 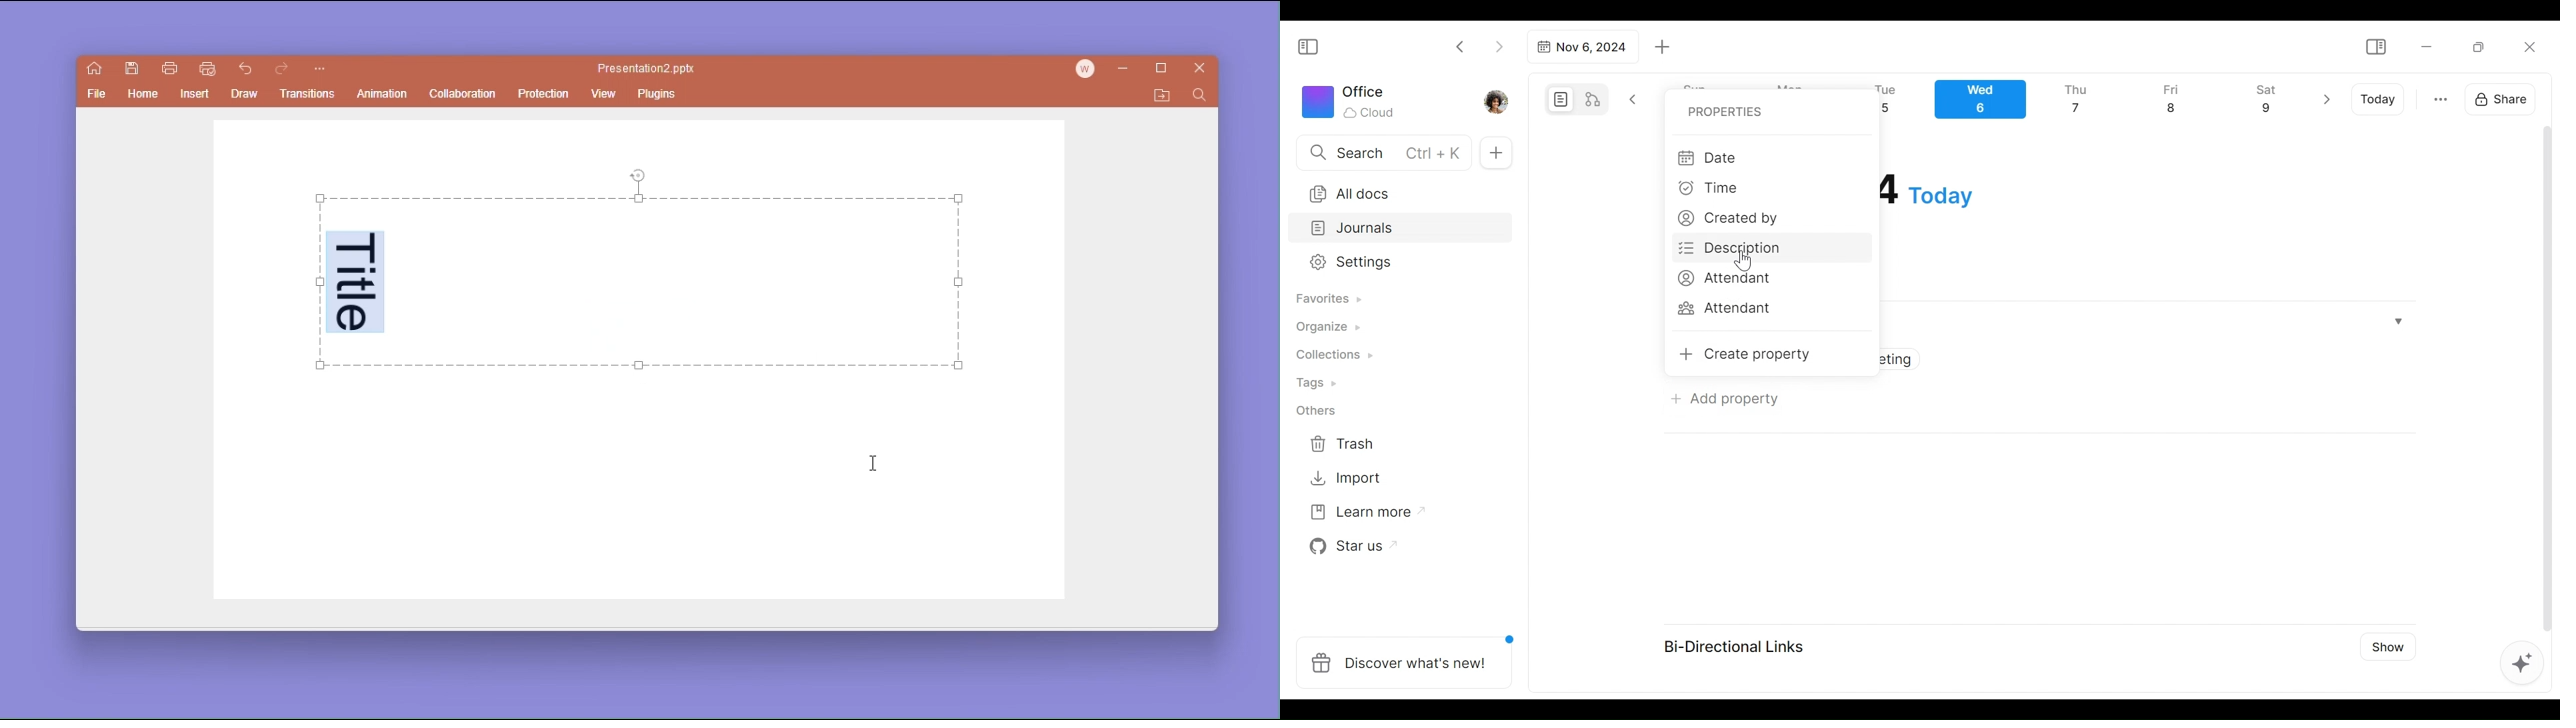 I want to click on open file location, so click(x=1162, y=96).